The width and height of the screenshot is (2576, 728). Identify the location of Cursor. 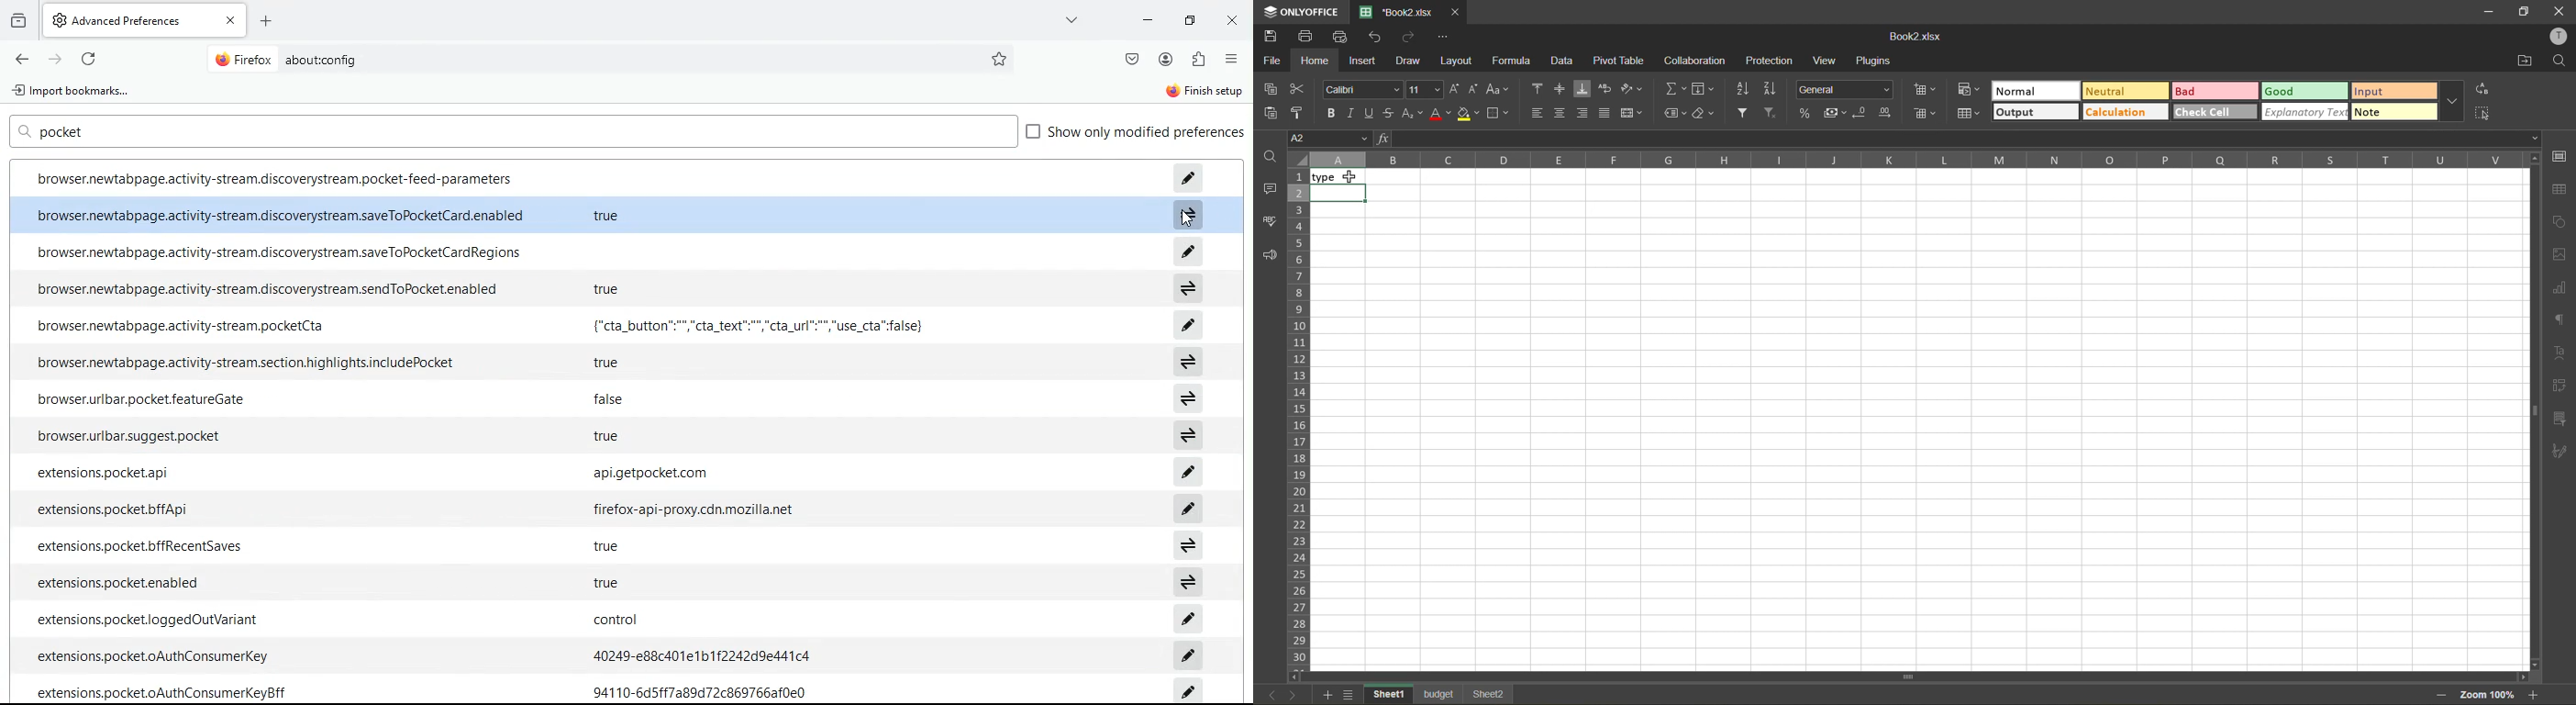
(1188, 218).